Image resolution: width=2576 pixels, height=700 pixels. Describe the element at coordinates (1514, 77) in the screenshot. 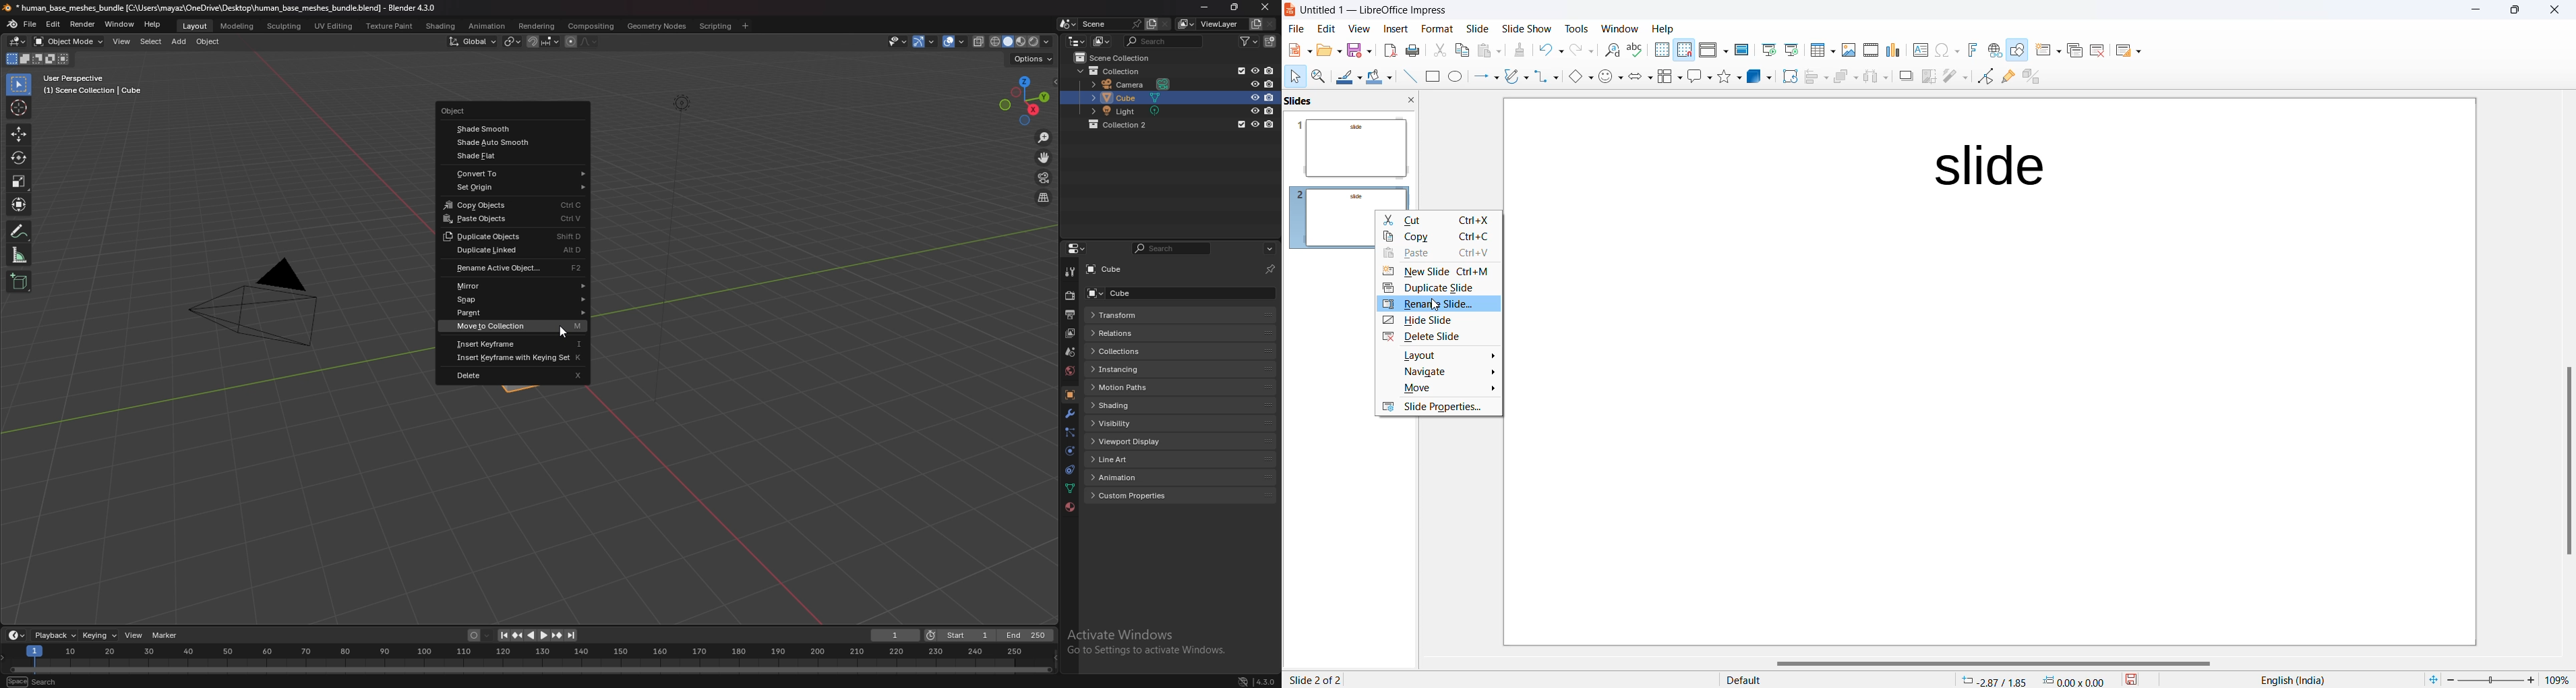

I see `curve and polygons` at that location.